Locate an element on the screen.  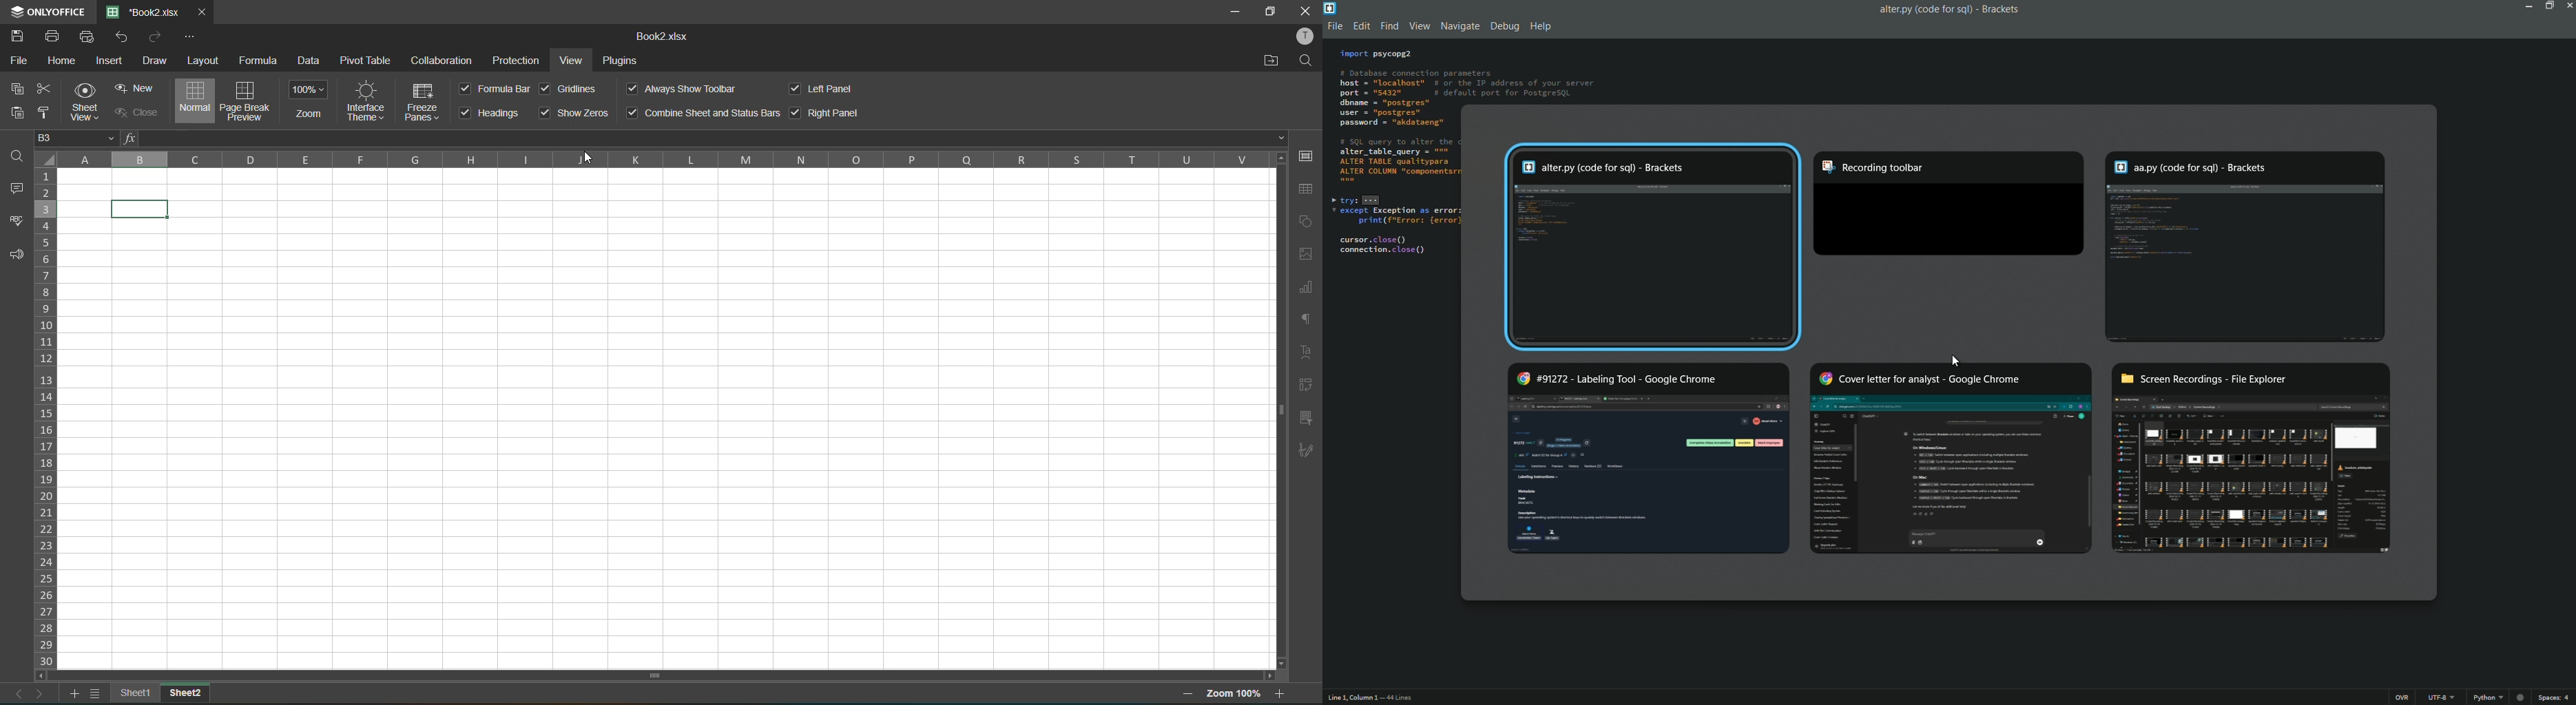
python is located at coordinates (2484, 698).